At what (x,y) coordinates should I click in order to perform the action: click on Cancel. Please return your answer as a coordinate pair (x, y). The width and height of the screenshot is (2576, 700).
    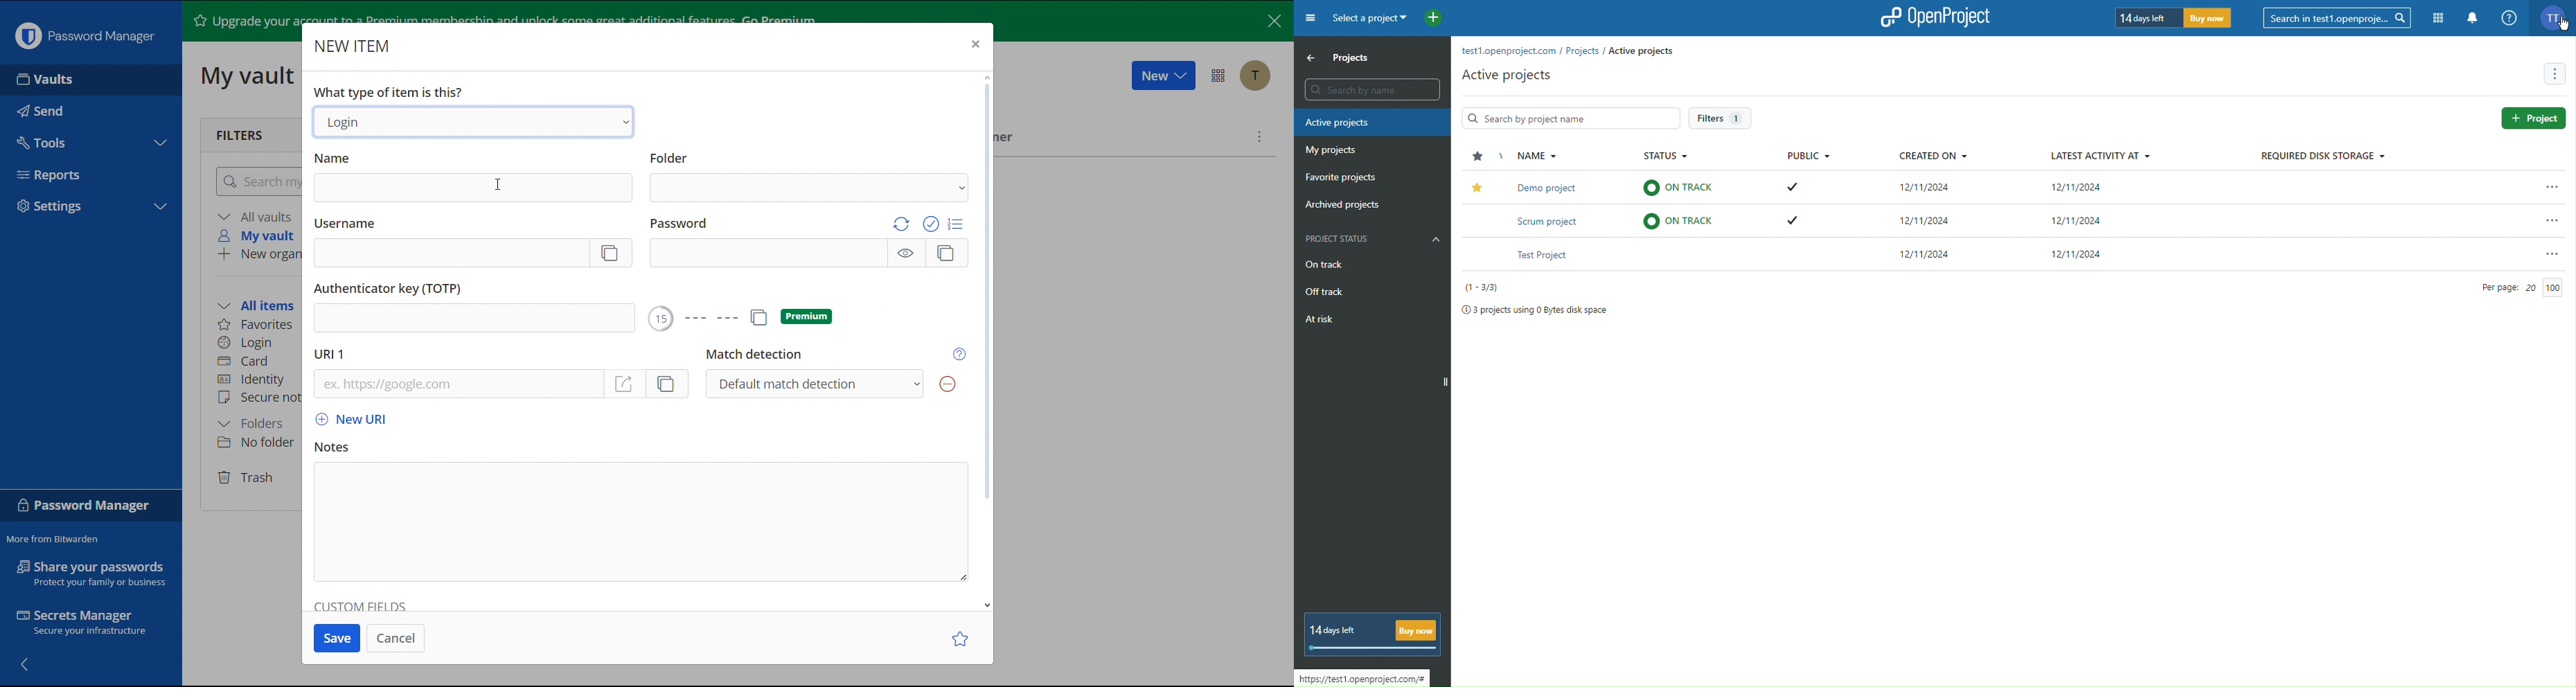
    Looking at the image, I should click on (397, 637).